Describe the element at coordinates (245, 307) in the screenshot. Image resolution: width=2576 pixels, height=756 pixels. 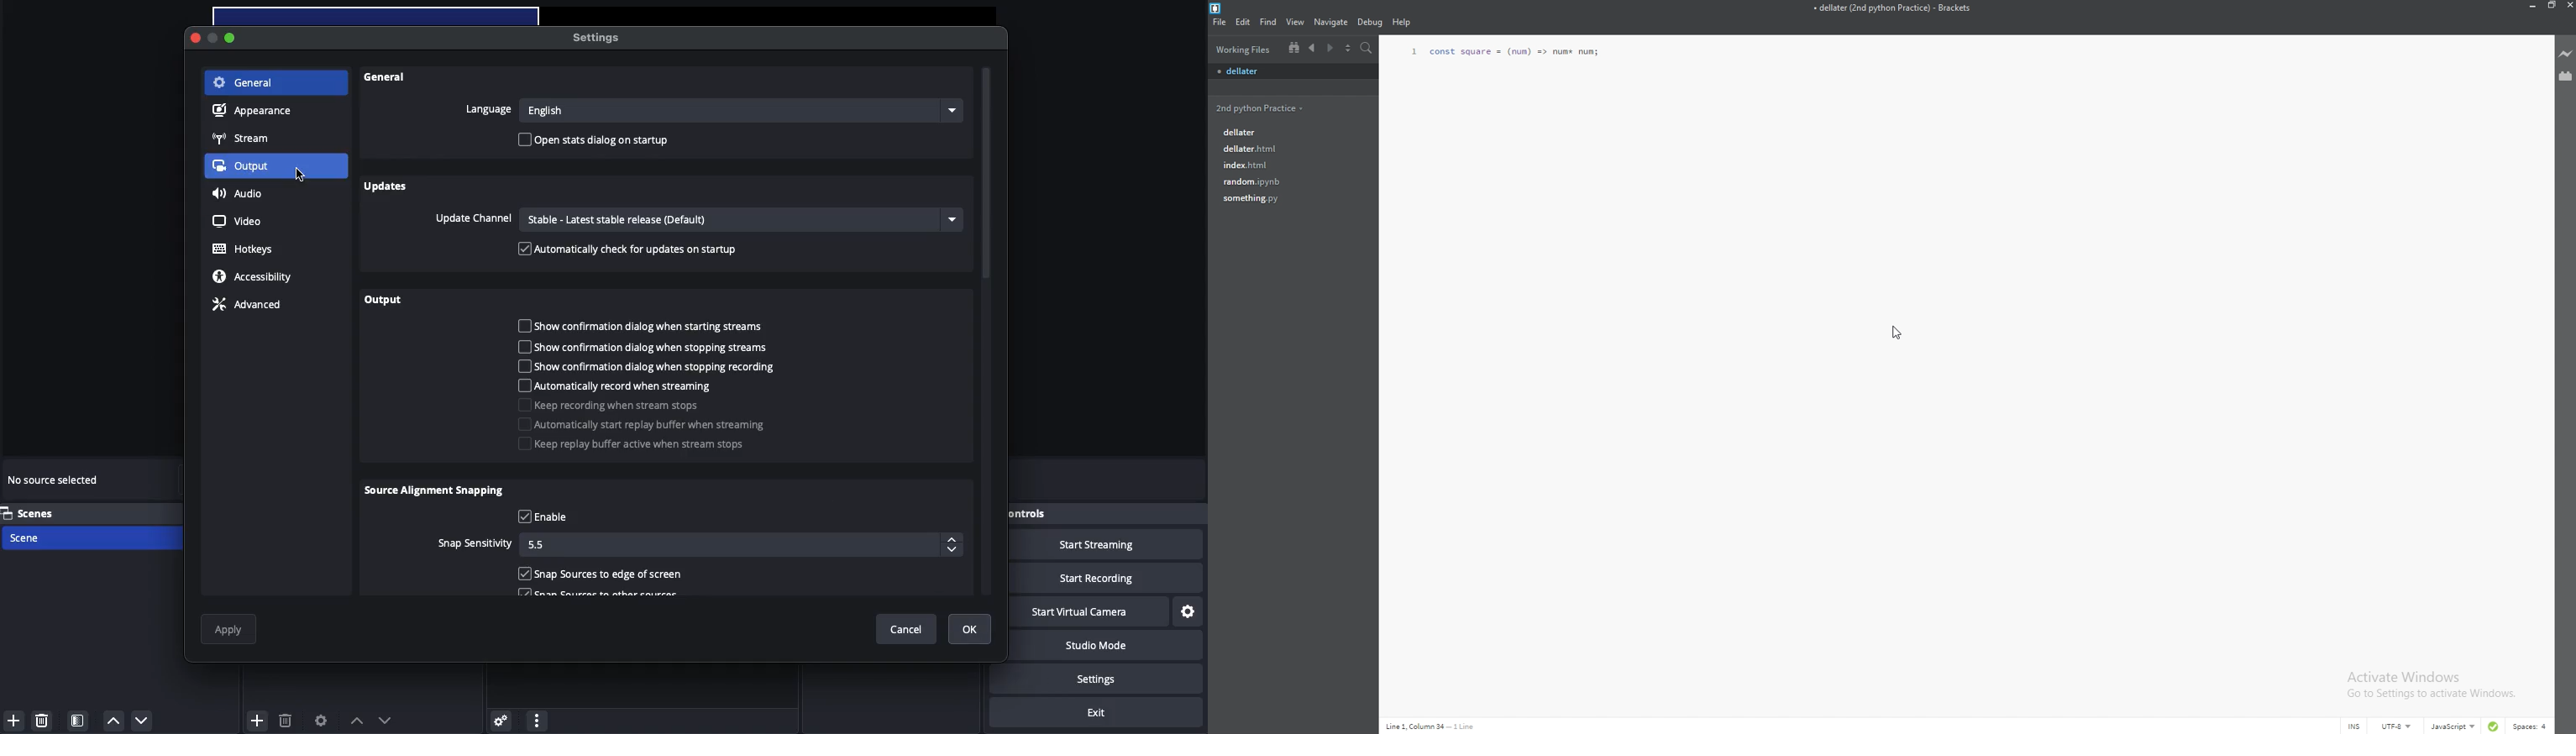
I see `Advanced` at that location.